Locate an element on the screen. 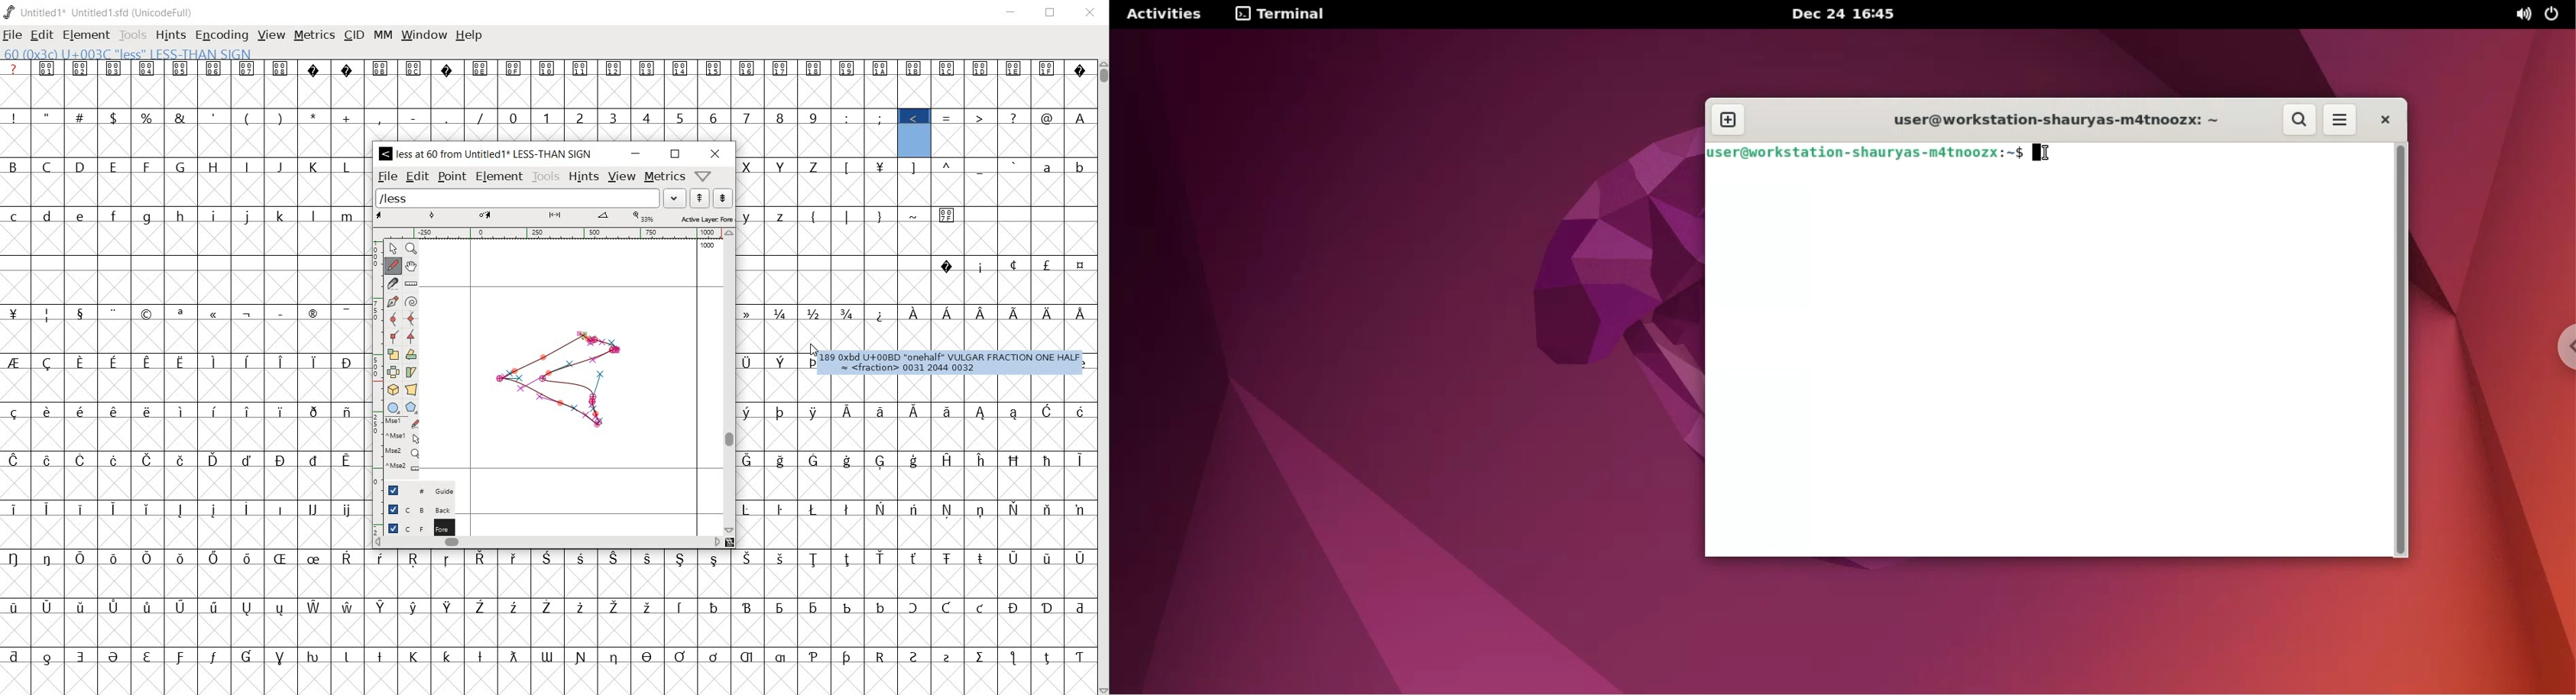 The width and height of the screenshot is (2576, 700). small letters a b is located at coordinates (1060, 167).